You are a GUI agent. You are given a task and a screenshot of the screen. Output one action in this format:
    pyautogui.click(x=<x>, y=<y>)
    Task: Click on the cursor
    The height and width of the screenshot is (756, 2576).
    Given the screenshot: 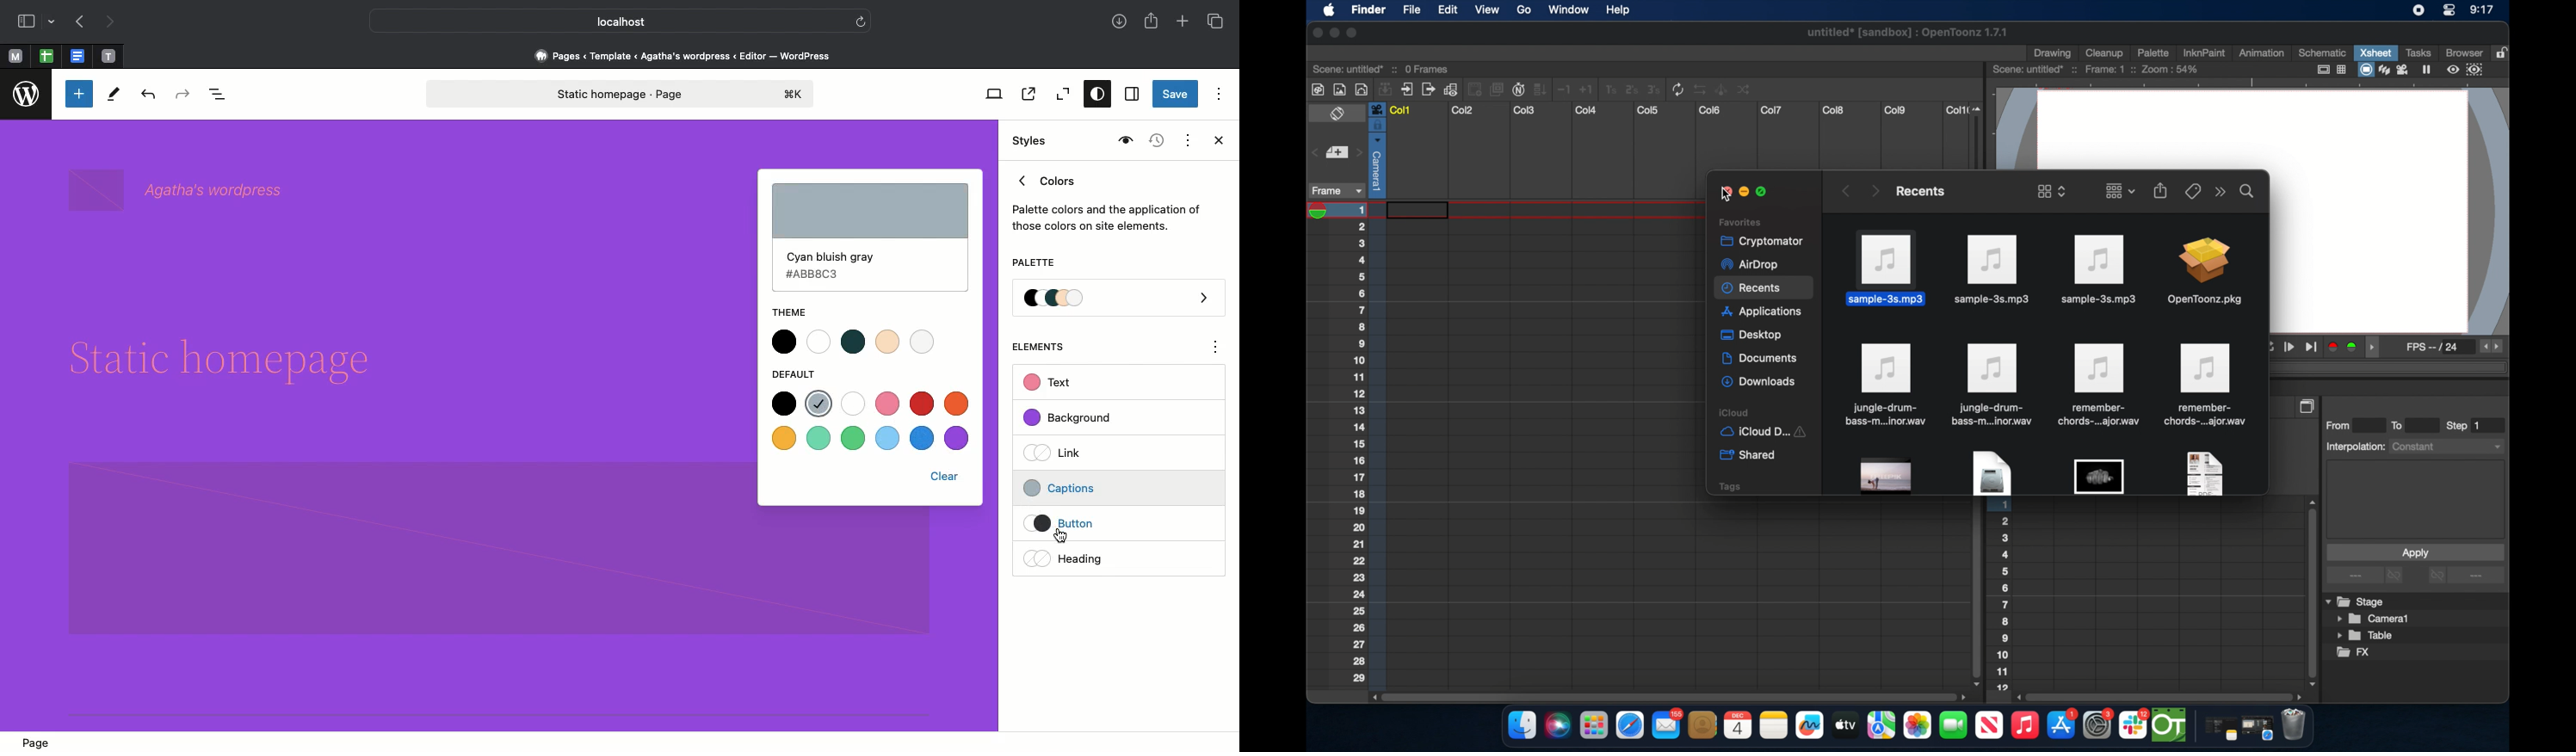 What is the action you would take?
    pyautogui.click(x=1062, y=536)
    